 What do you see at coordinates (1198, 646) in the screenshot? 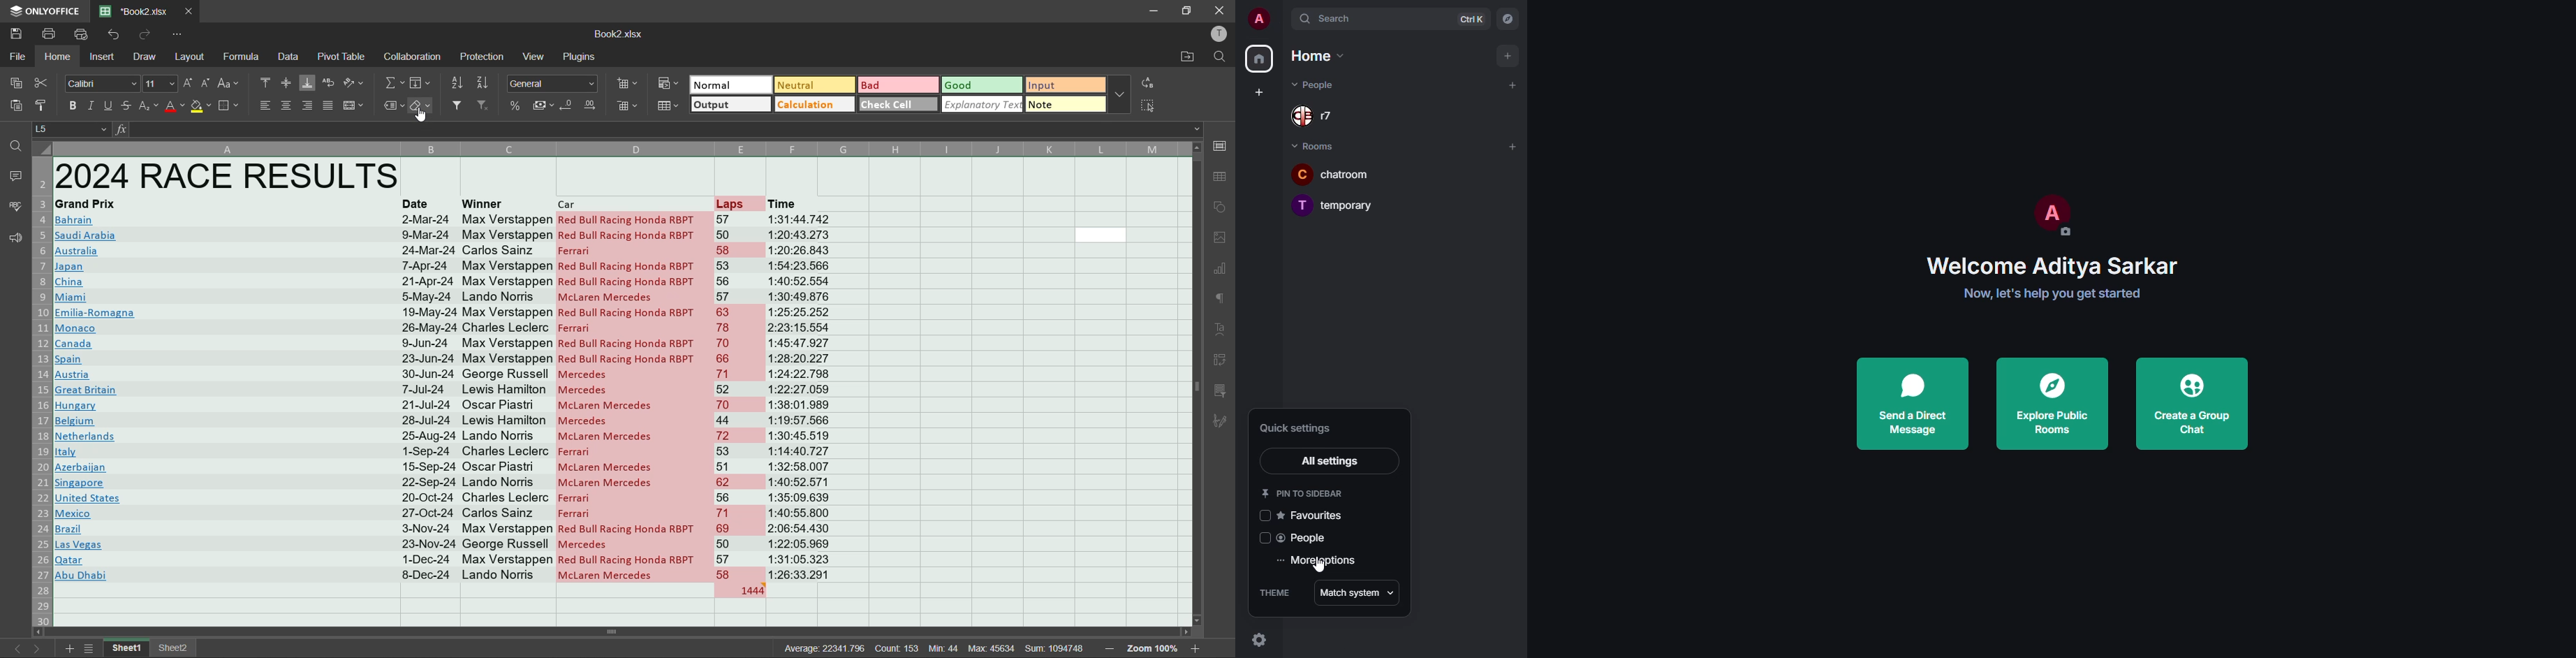
I see `zoom in` at bounding box center [1198, 646].